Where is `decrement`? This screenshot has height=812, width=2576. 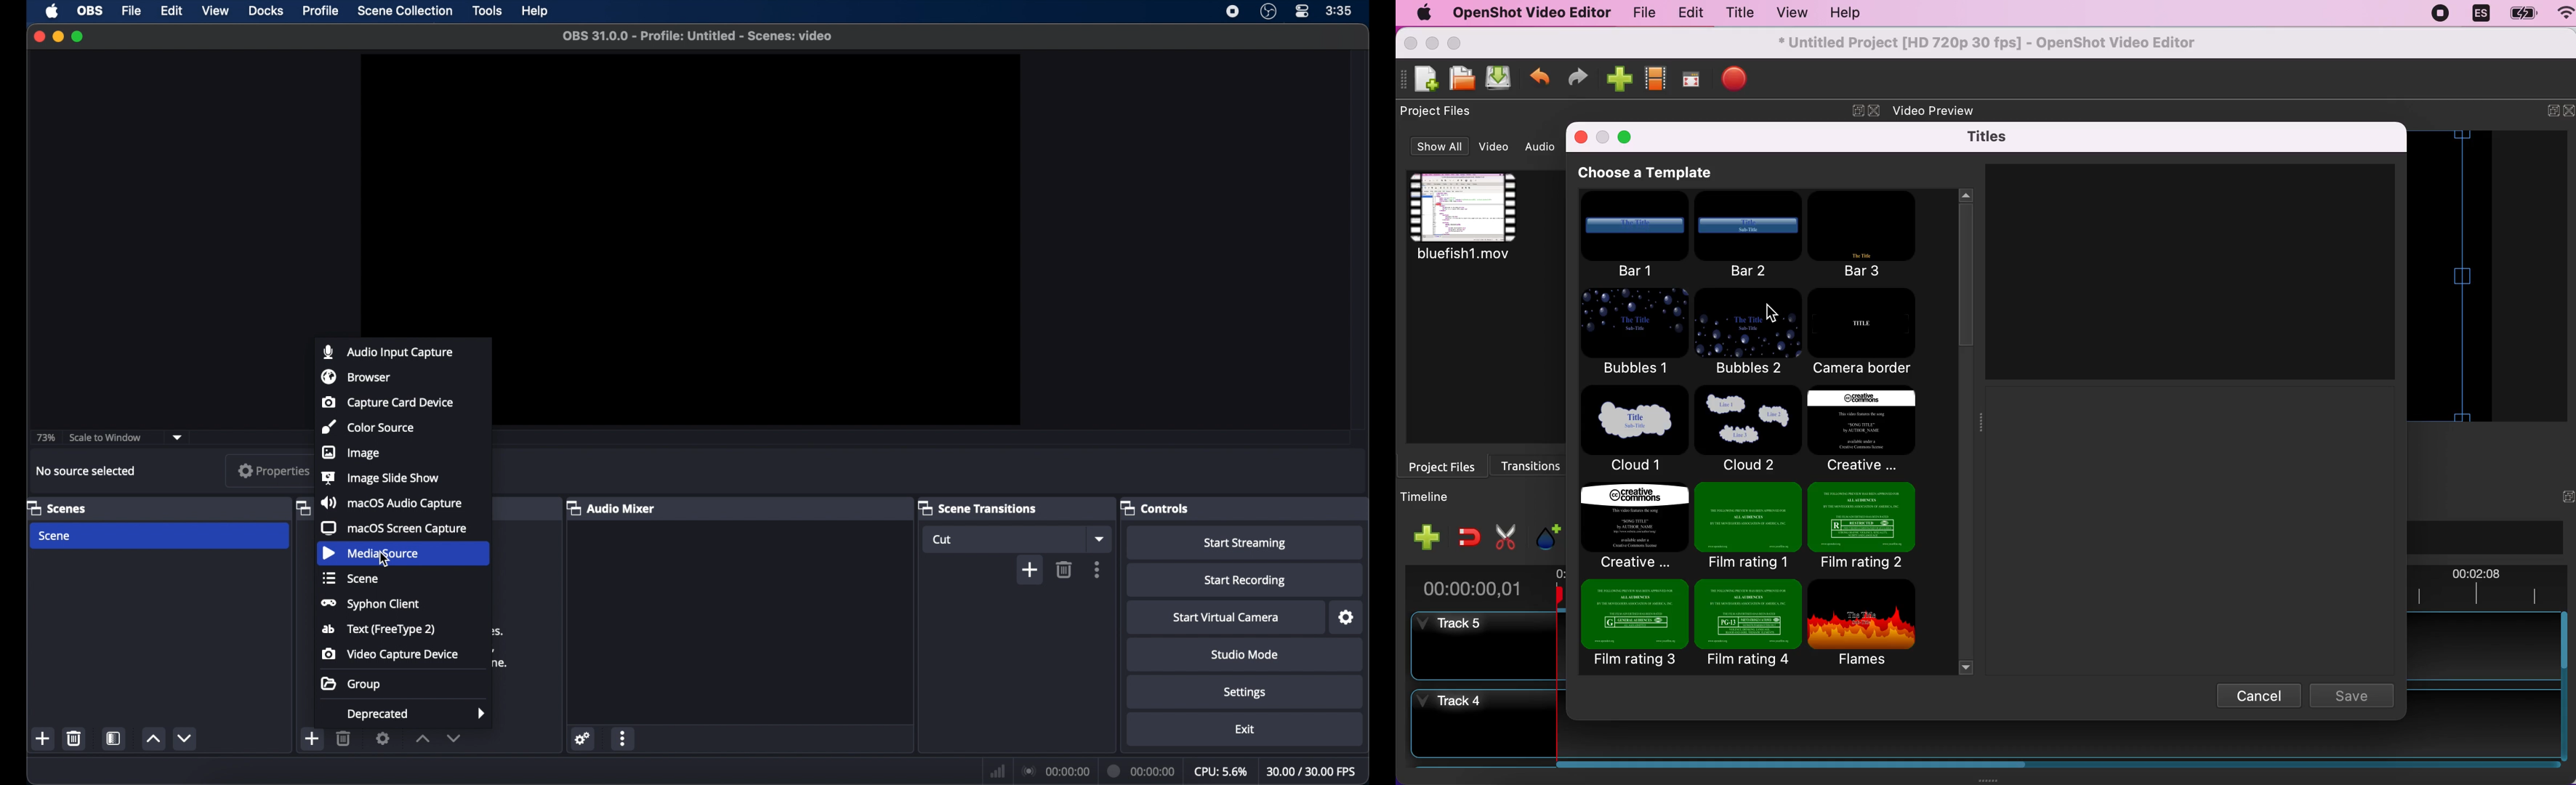
decrement is located at coordinates (454, 738).